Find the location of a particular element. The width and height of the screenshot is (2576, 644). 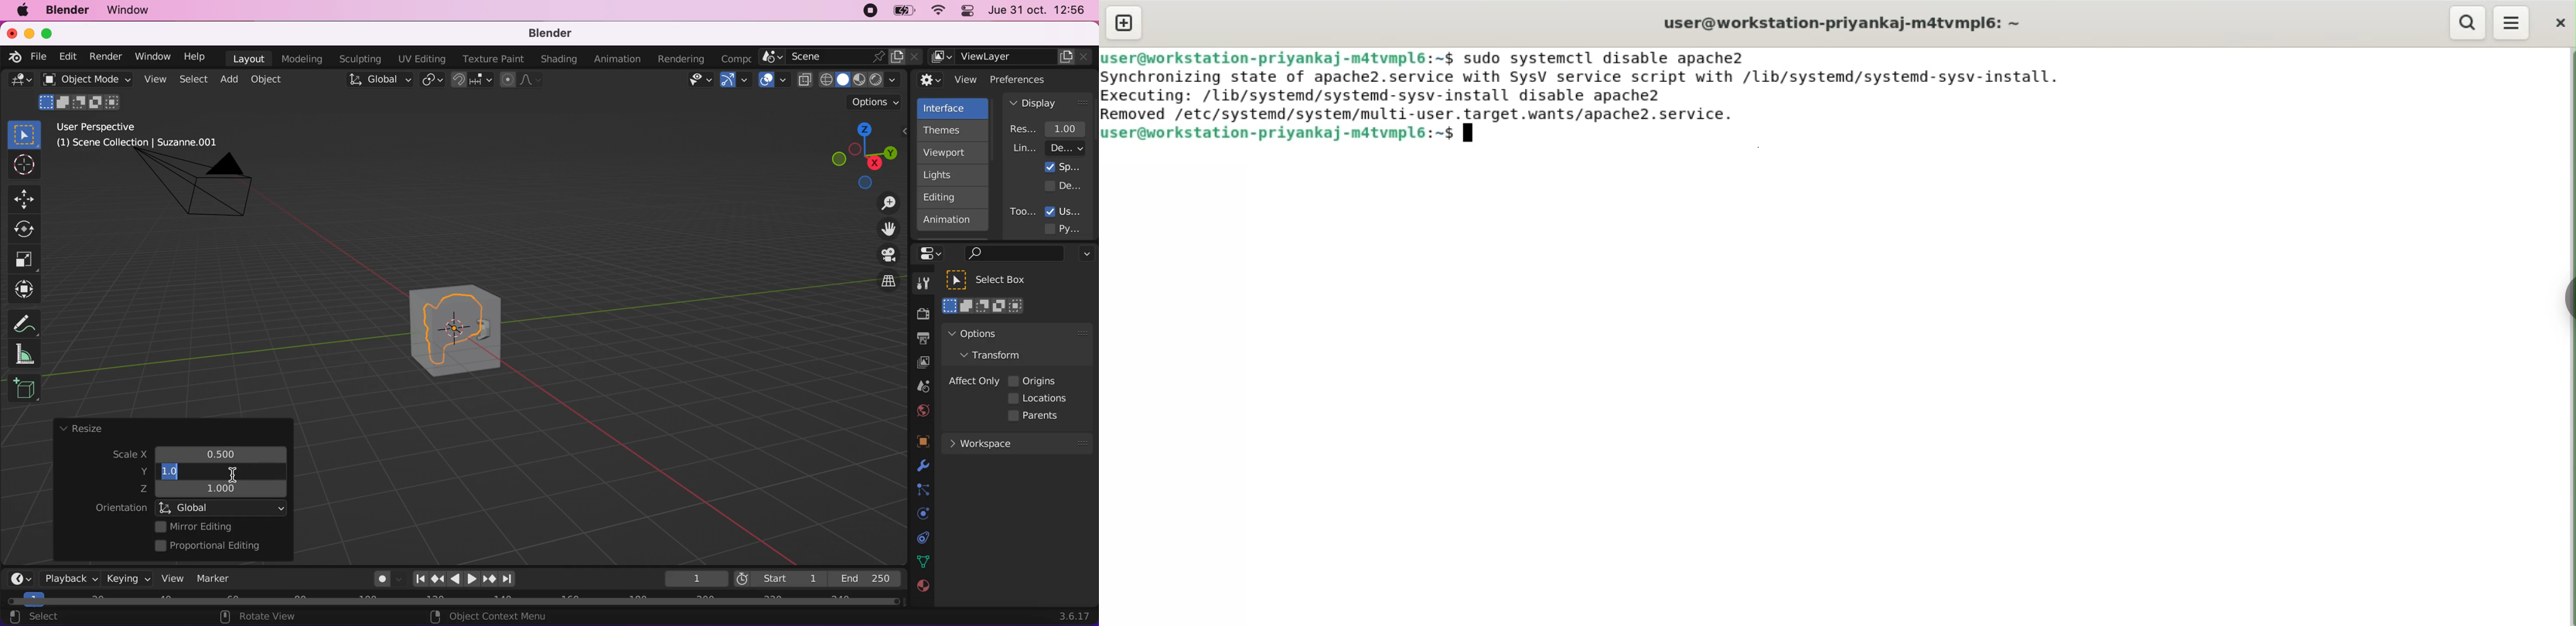

selected y is located at coordinates (175, 471).